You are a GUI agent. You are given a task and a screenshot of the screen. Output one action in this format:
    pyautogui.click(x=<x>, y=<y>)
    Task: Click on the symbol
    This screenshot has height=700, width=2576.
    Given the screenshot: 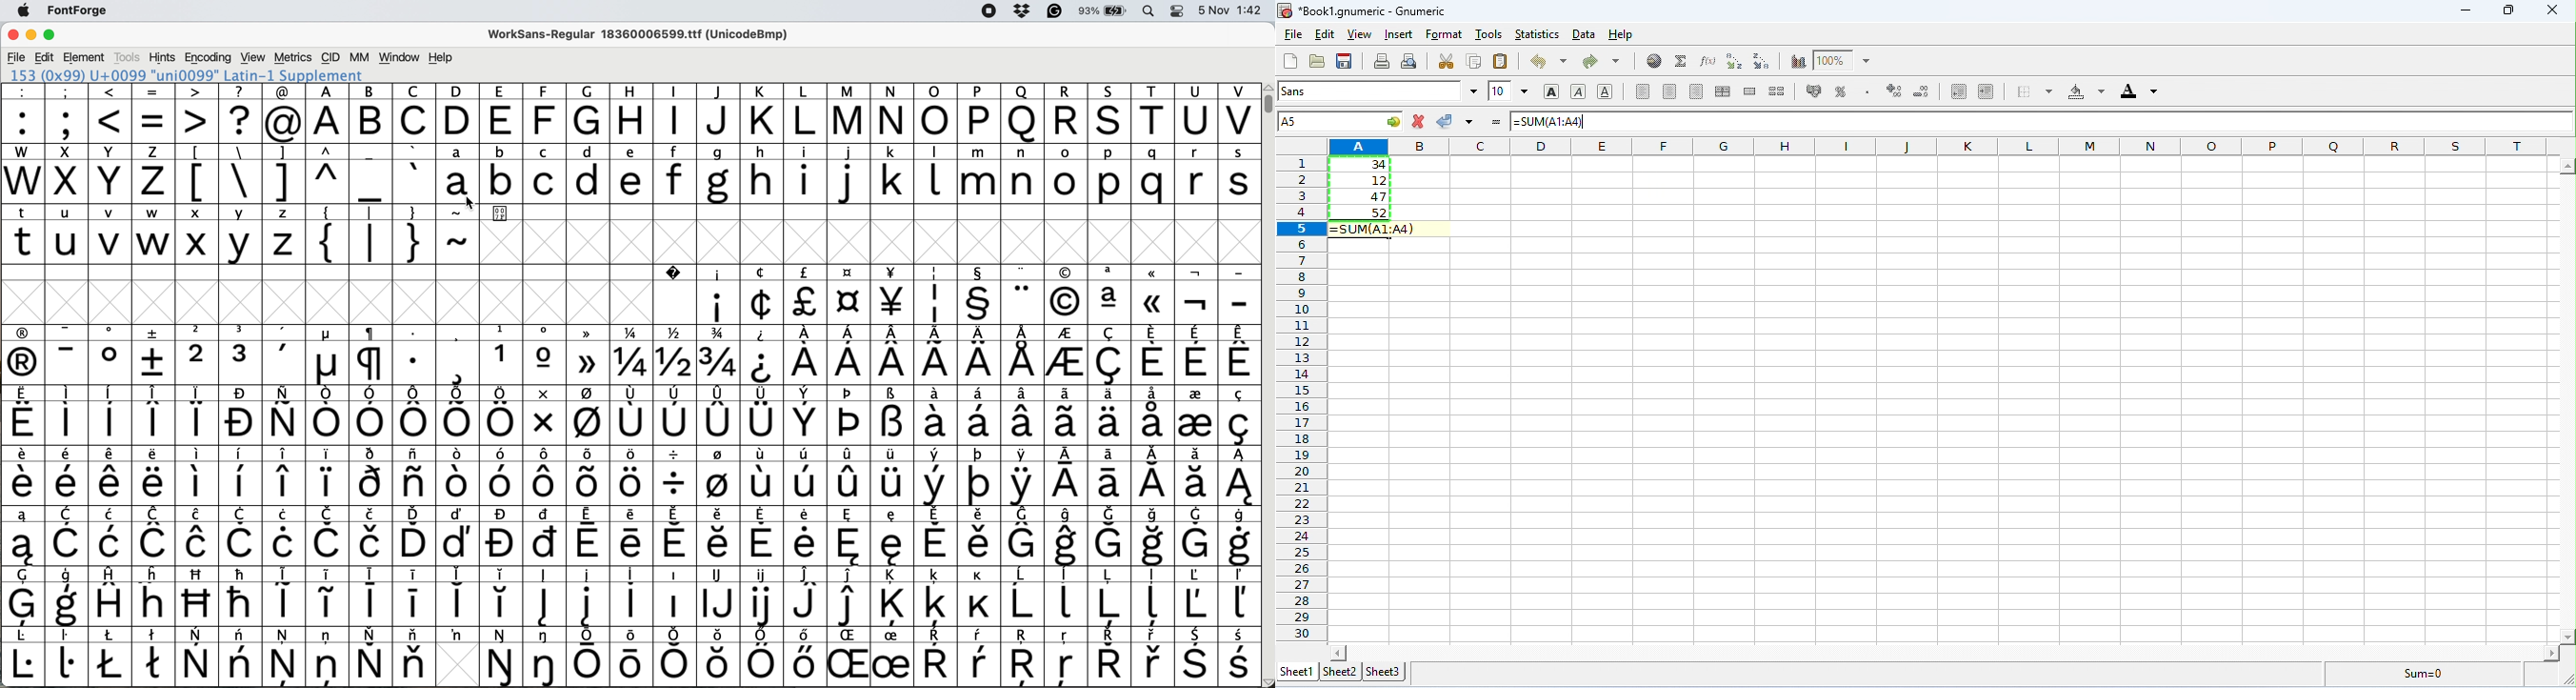 What is the action you would take?
    pyautogui.click(x=1110, y=476)
    